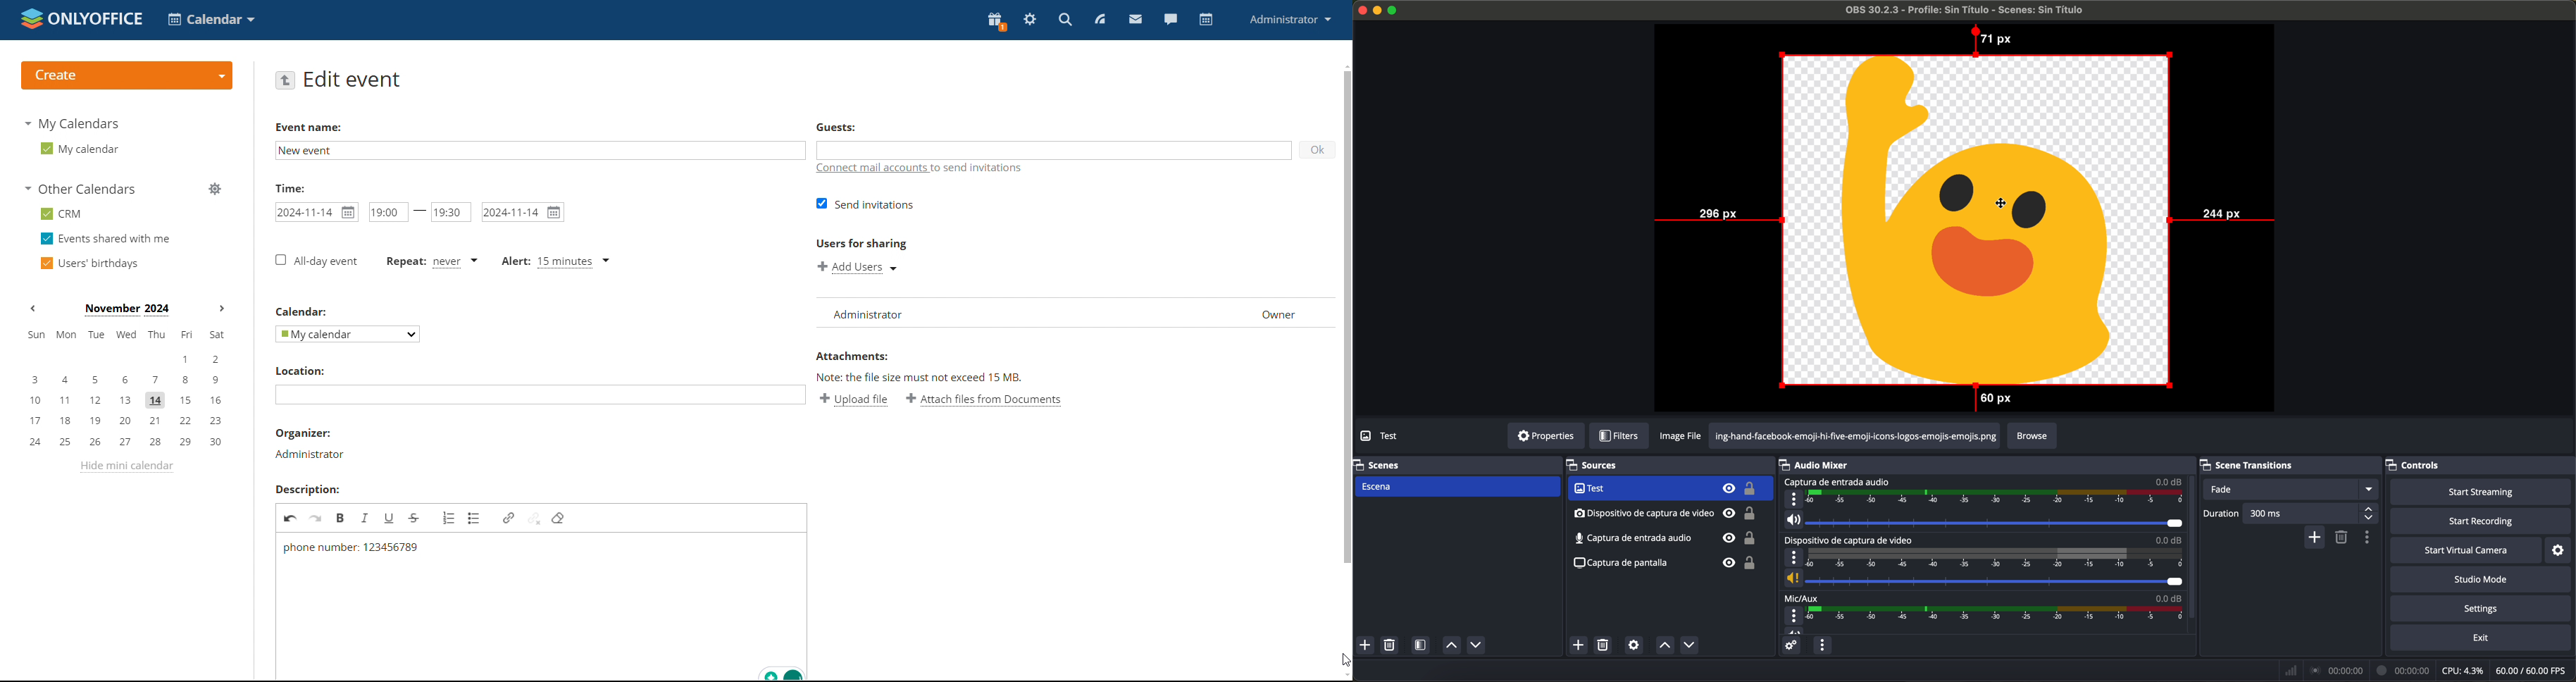 This screenshot has height=700, width=2576. I want to click on minimize program, so click(1378, 10).